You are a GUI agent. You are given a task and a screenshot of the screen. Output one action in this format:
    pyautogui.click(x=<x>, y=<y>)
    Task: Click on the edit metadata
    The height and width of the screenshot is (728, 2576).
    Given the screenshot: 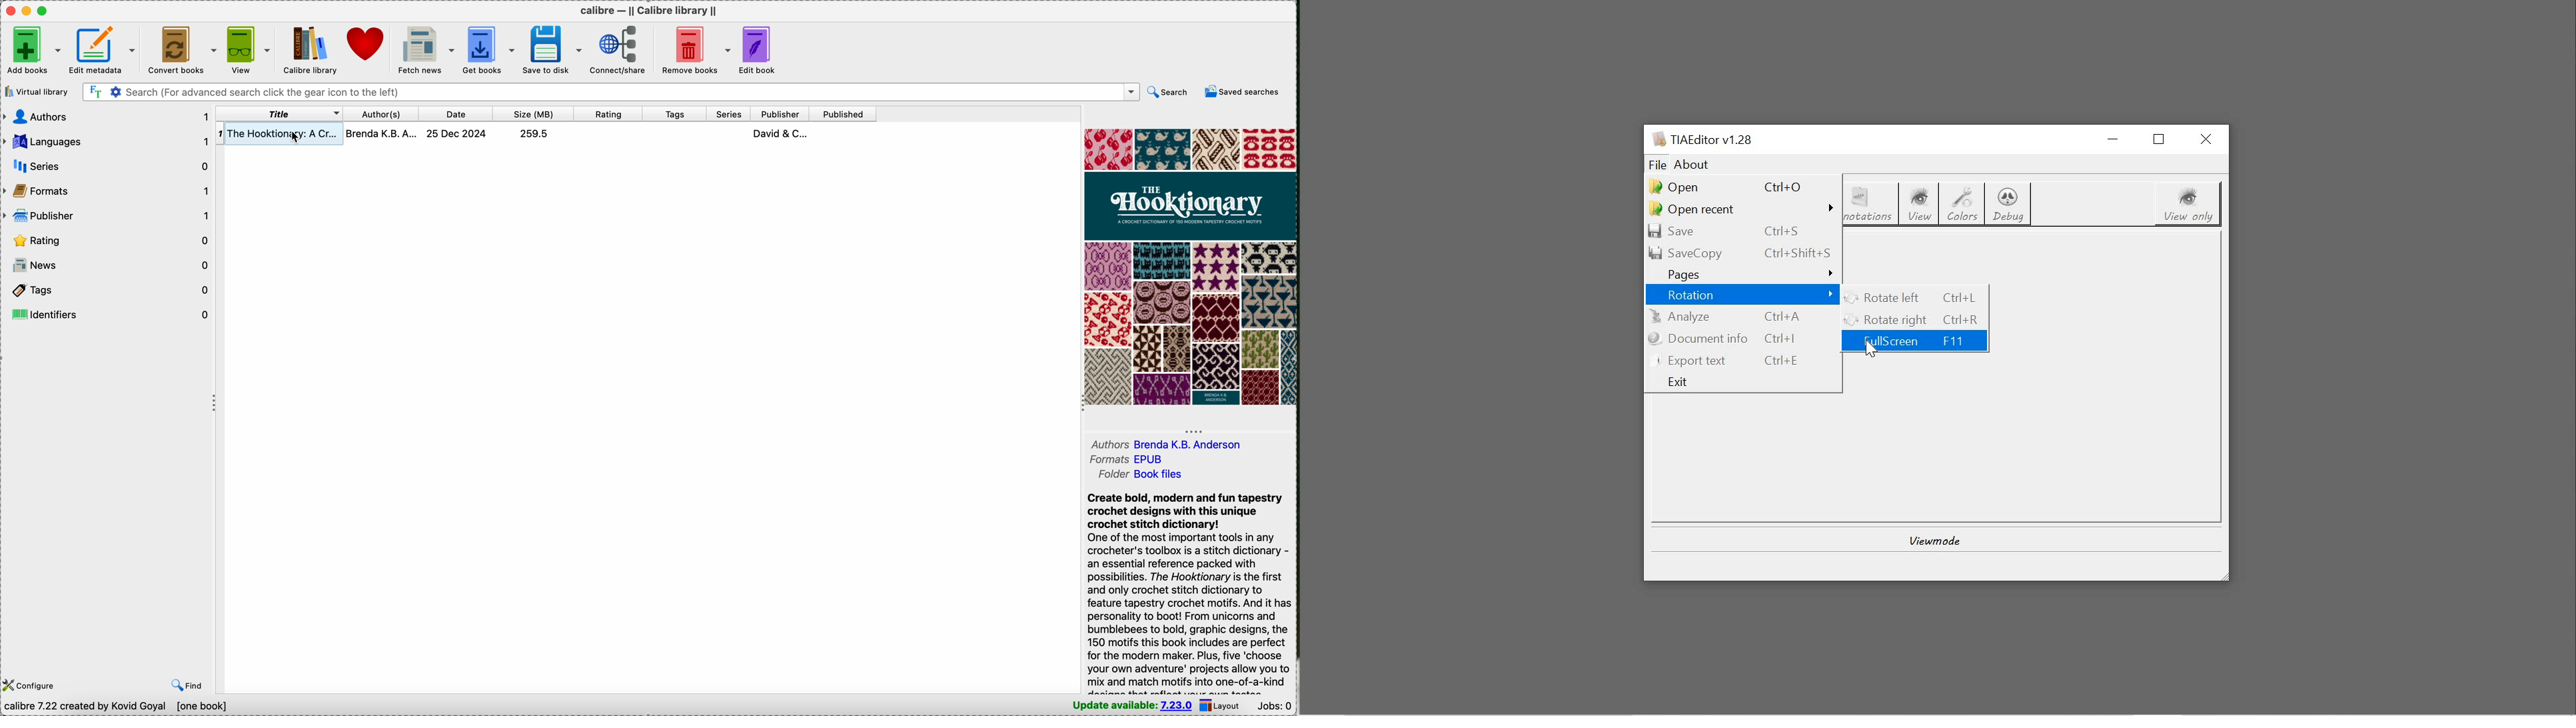 What is the action you would take?
    pyautogui.click(x=104, y=49)
    